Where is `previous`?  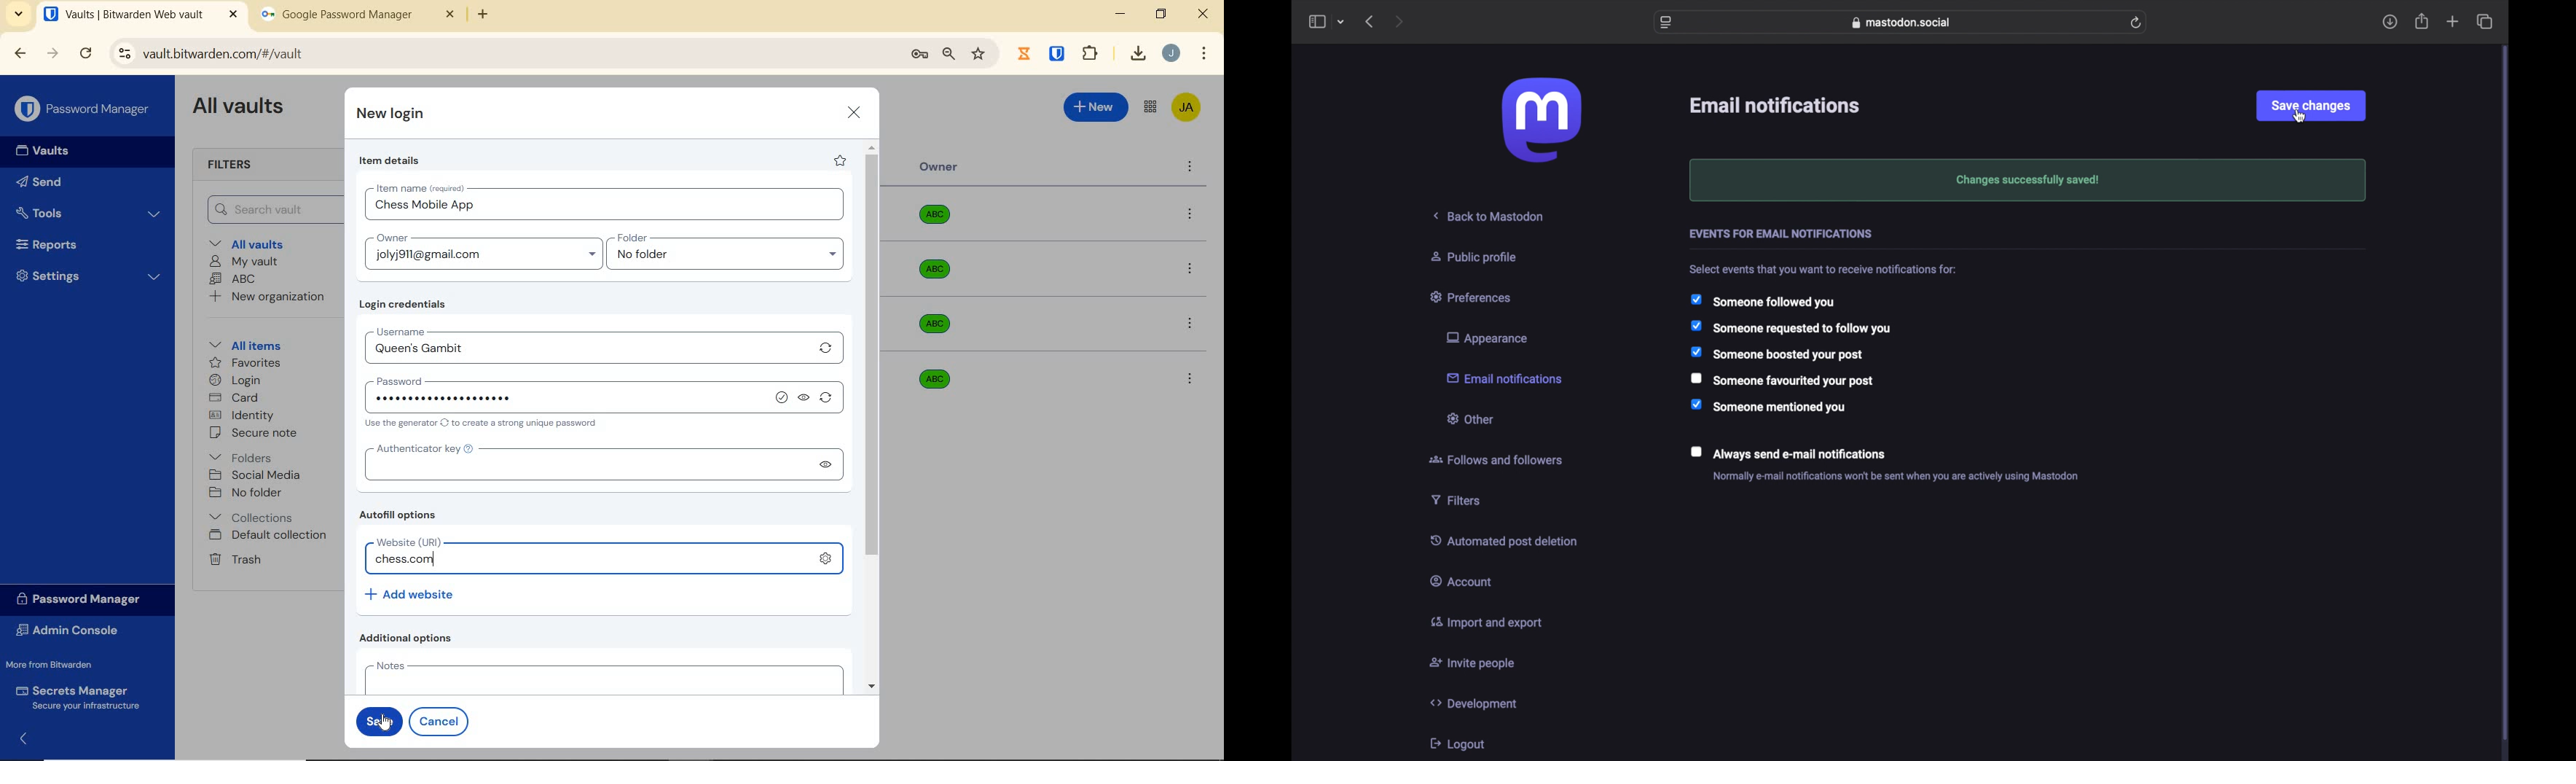 previous is located at coordinates (1369, 21).